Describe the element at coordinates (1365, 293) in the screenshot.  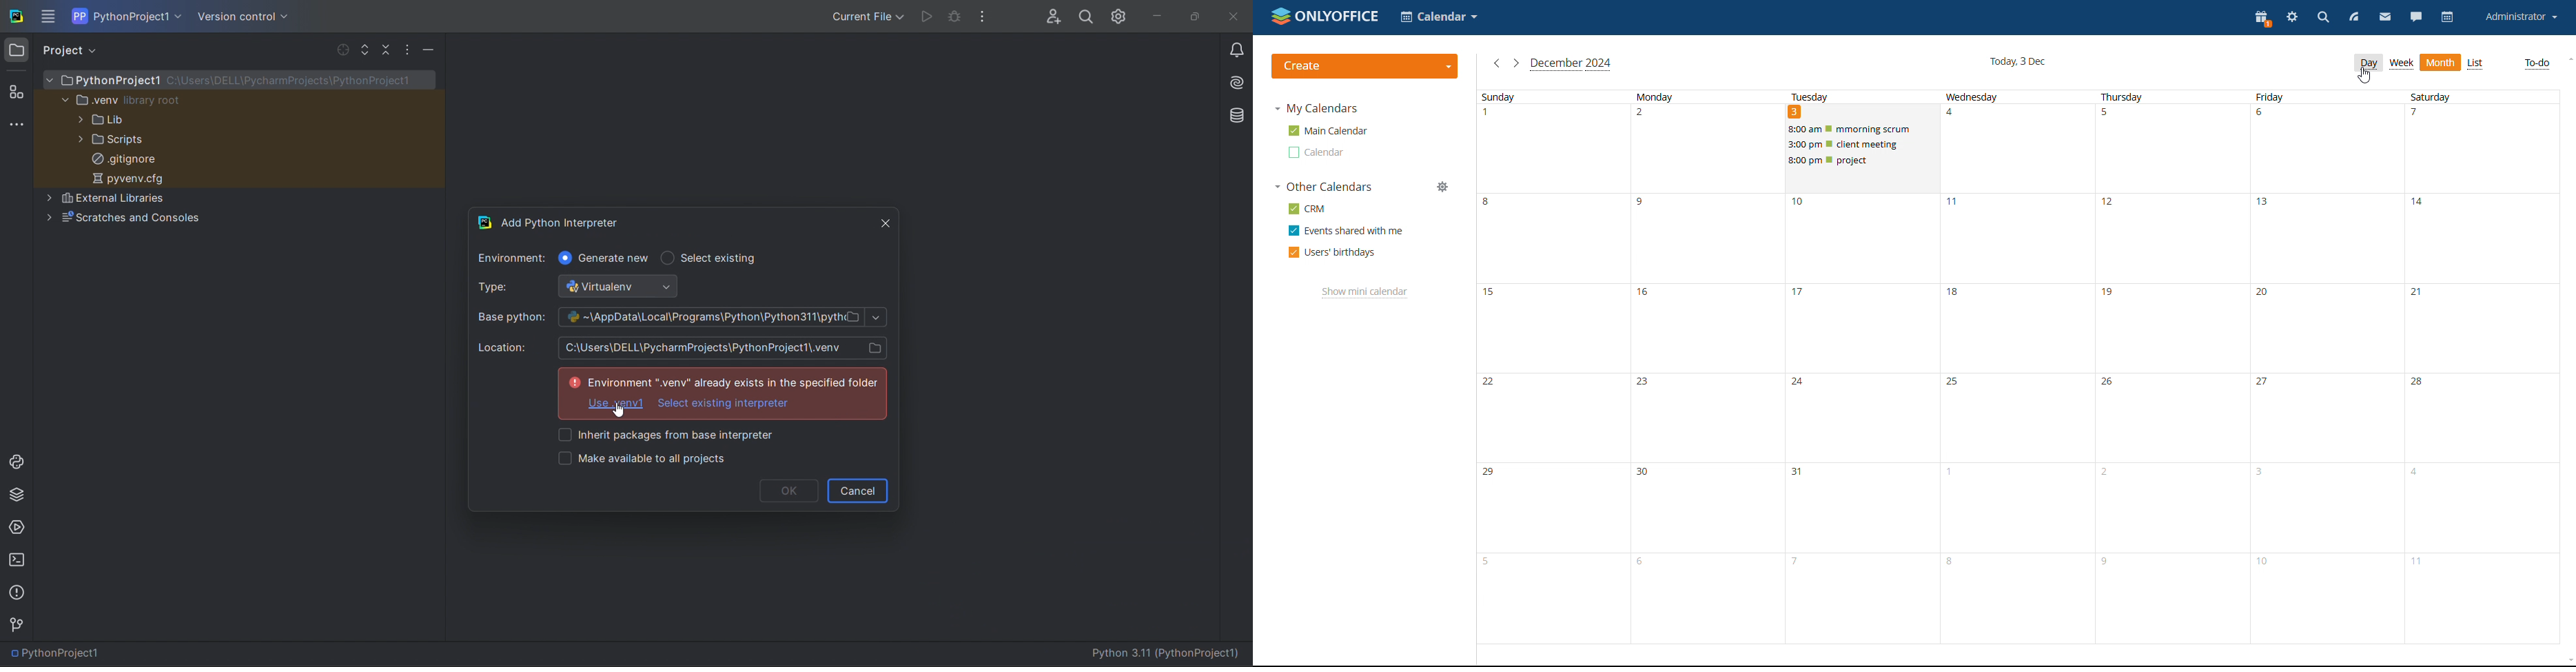
I see `show mini calendar` at that location.